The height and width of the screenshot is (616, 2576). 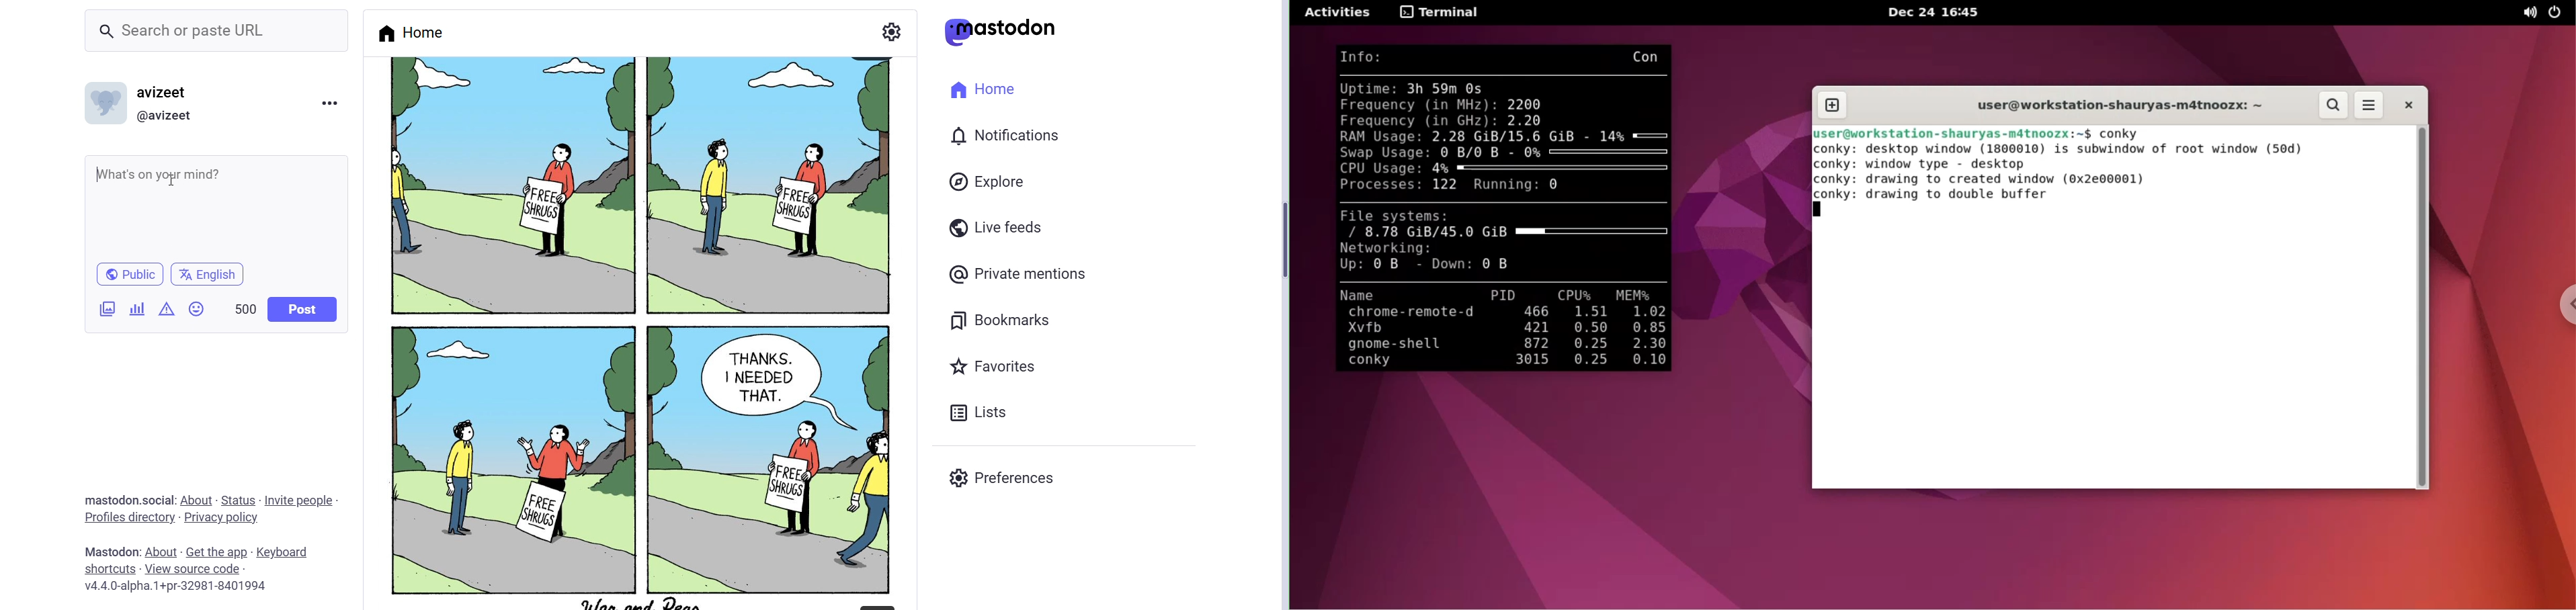 What do you see at coordinates (1017, 275) in the screenshot?
I see `private Mentions` at bounding box center [1017, 275].